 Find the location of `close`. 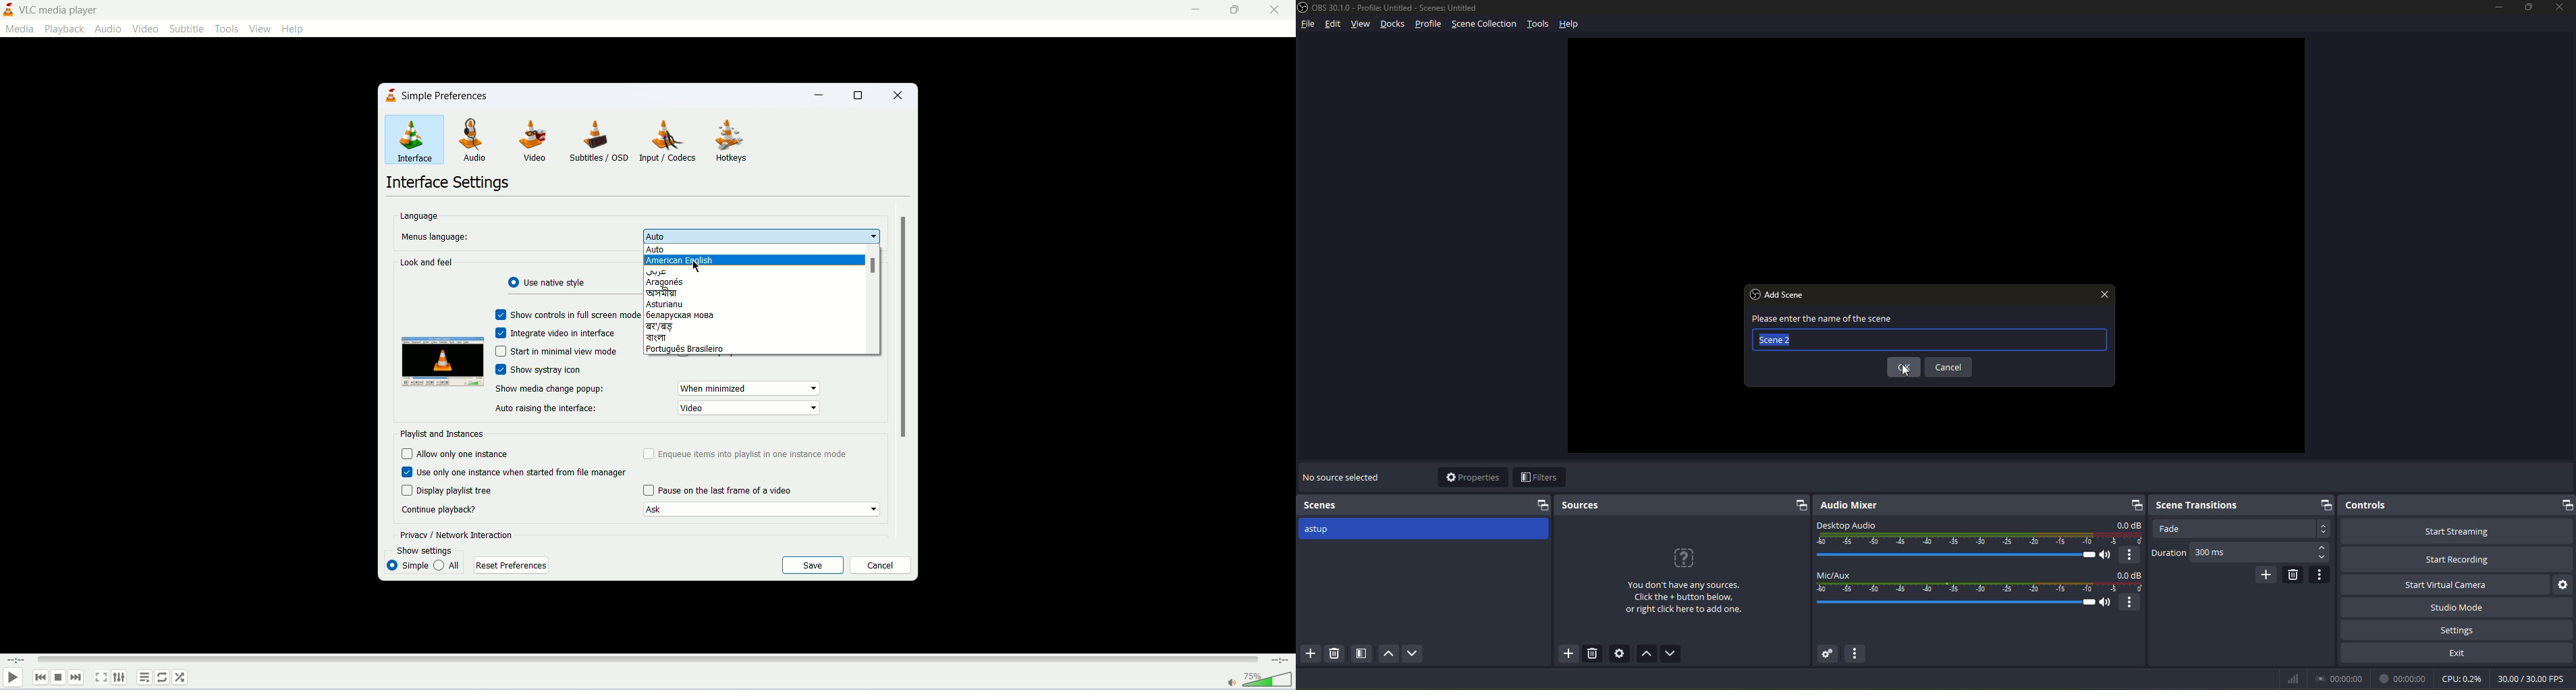

close is located at coordinates (2106, 294).